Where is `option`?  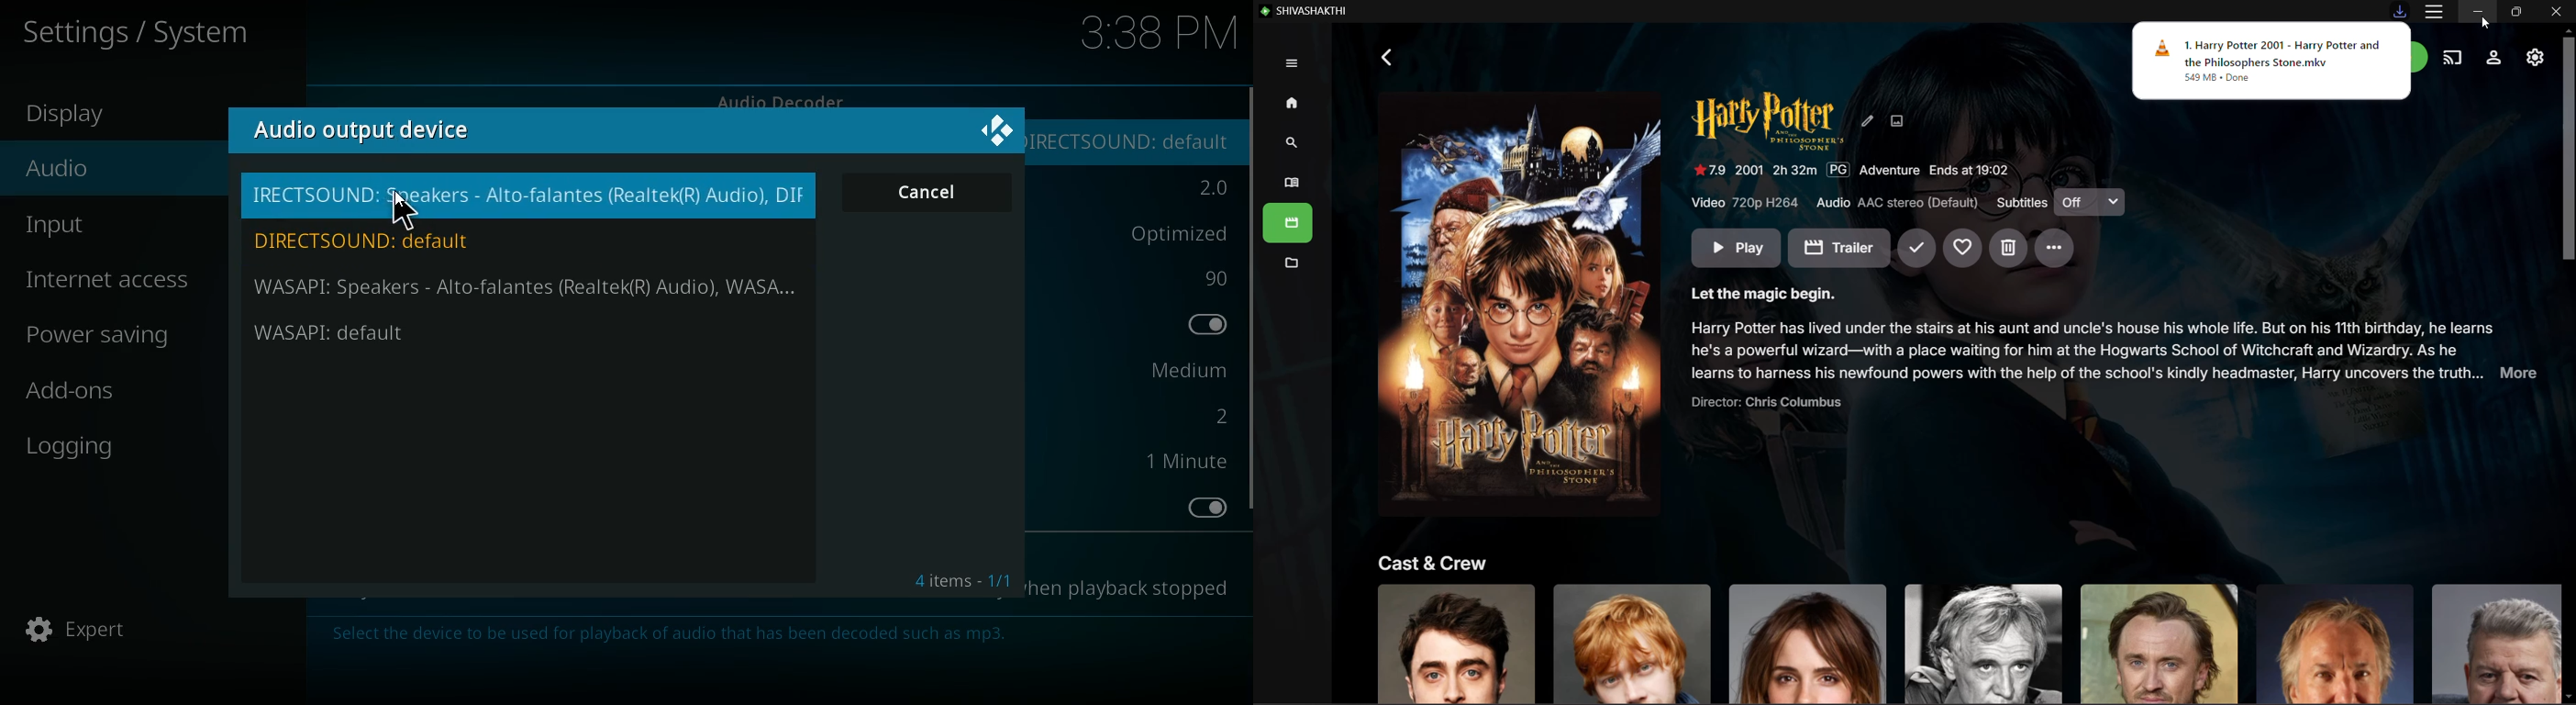
option is located at coordinates (1192, 463).